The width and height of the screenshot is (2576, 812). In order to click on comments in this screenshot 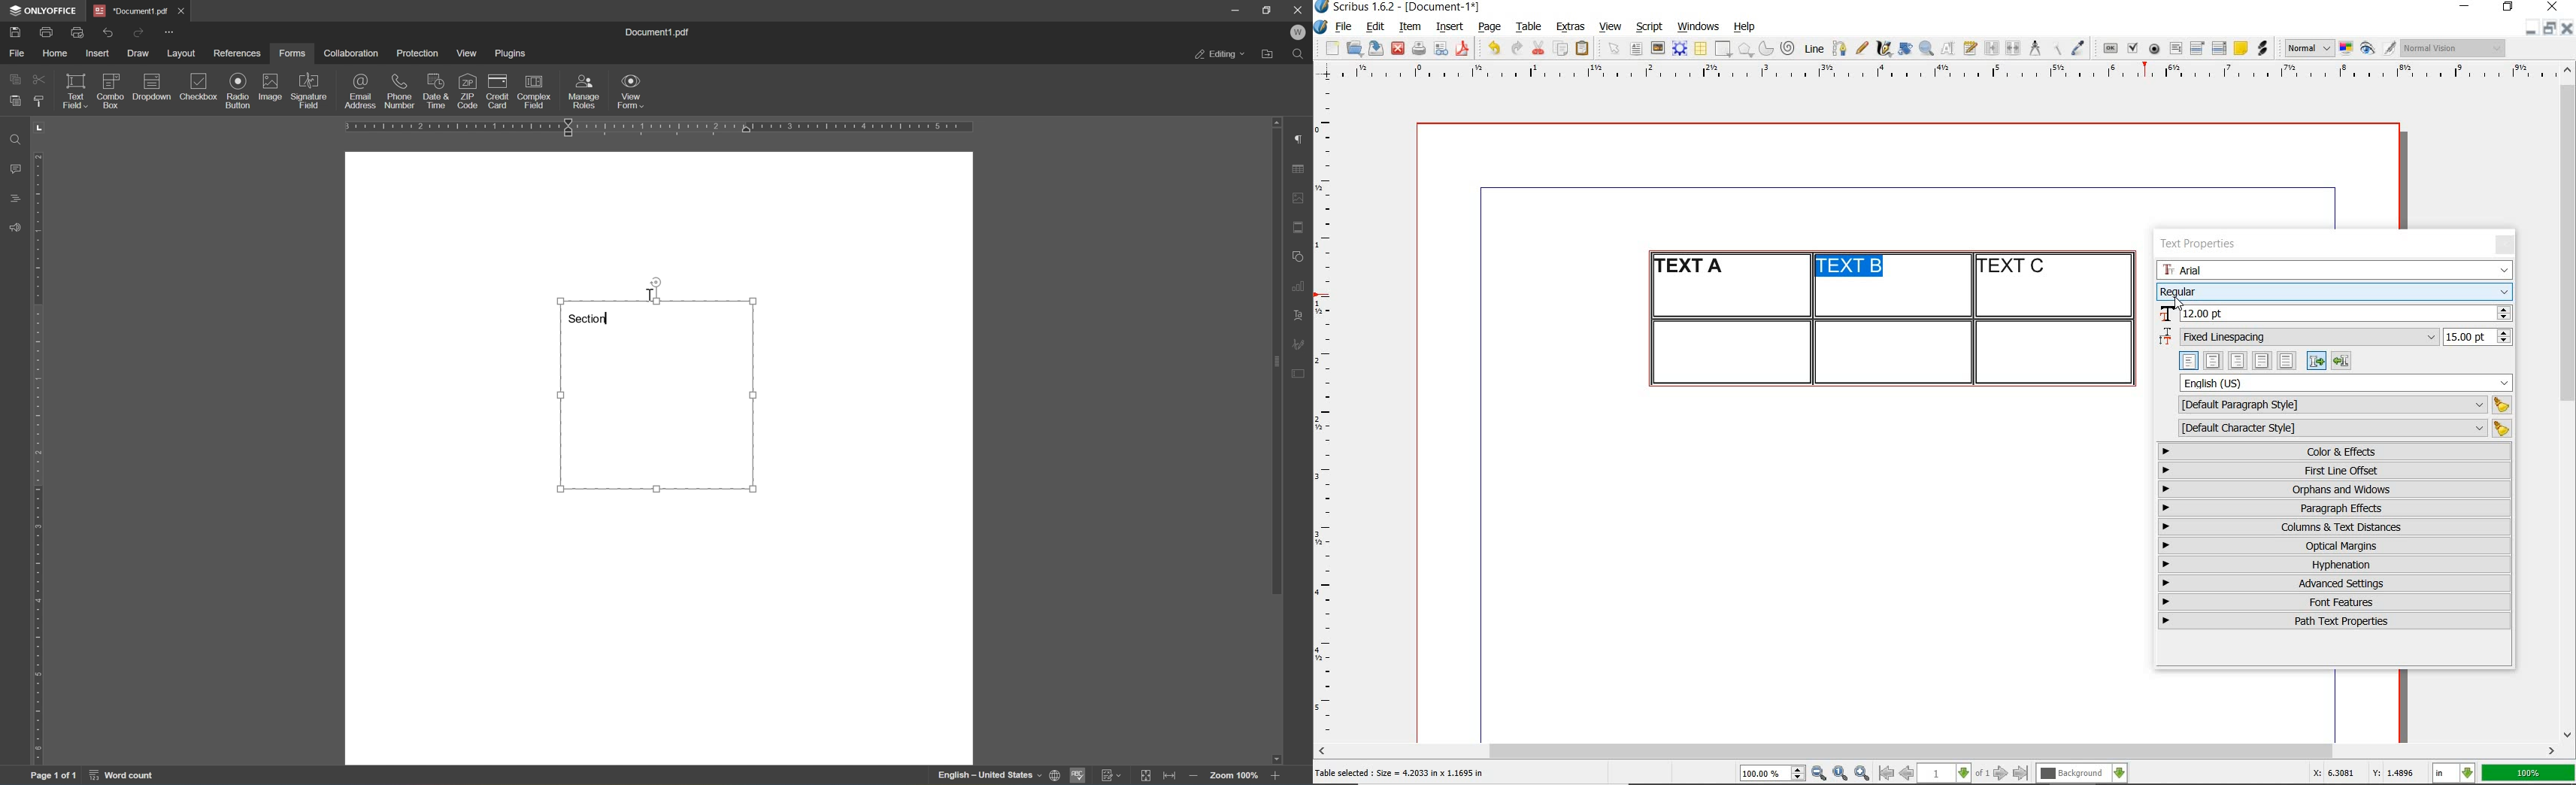, I will do `click(14, 168)`.